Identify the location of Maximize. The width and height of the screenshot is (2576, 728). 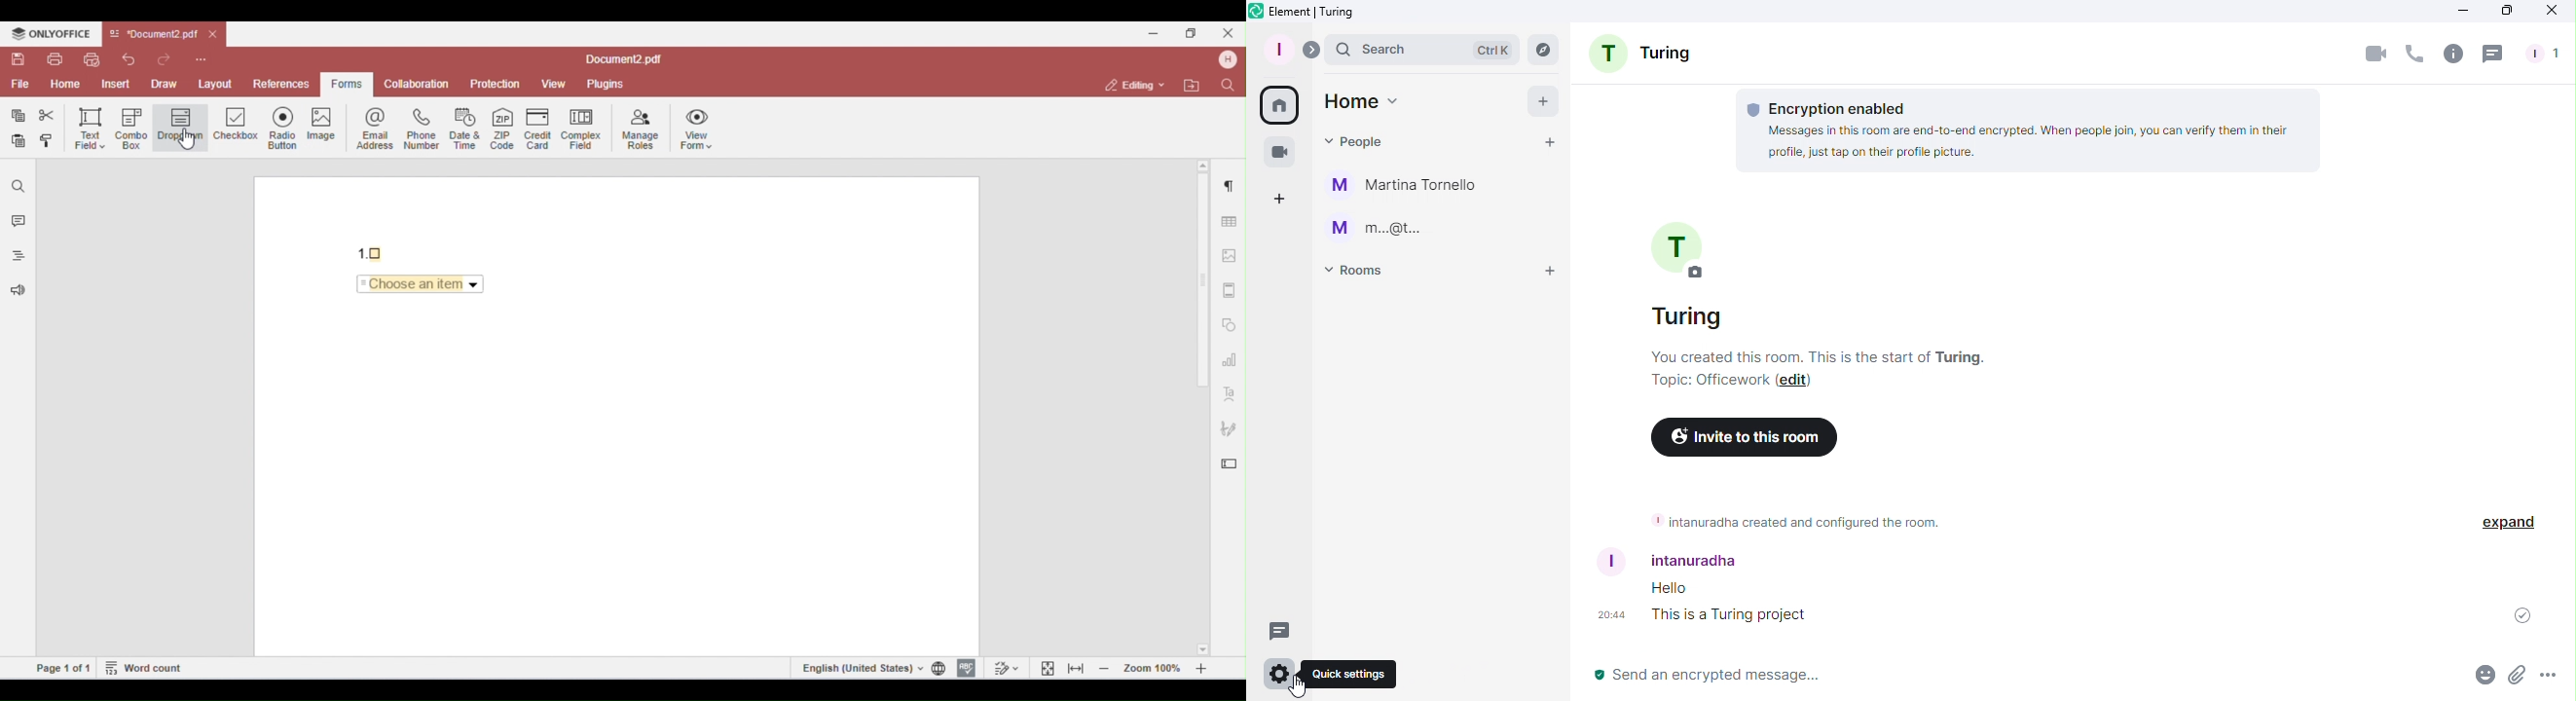
(2500, 12).